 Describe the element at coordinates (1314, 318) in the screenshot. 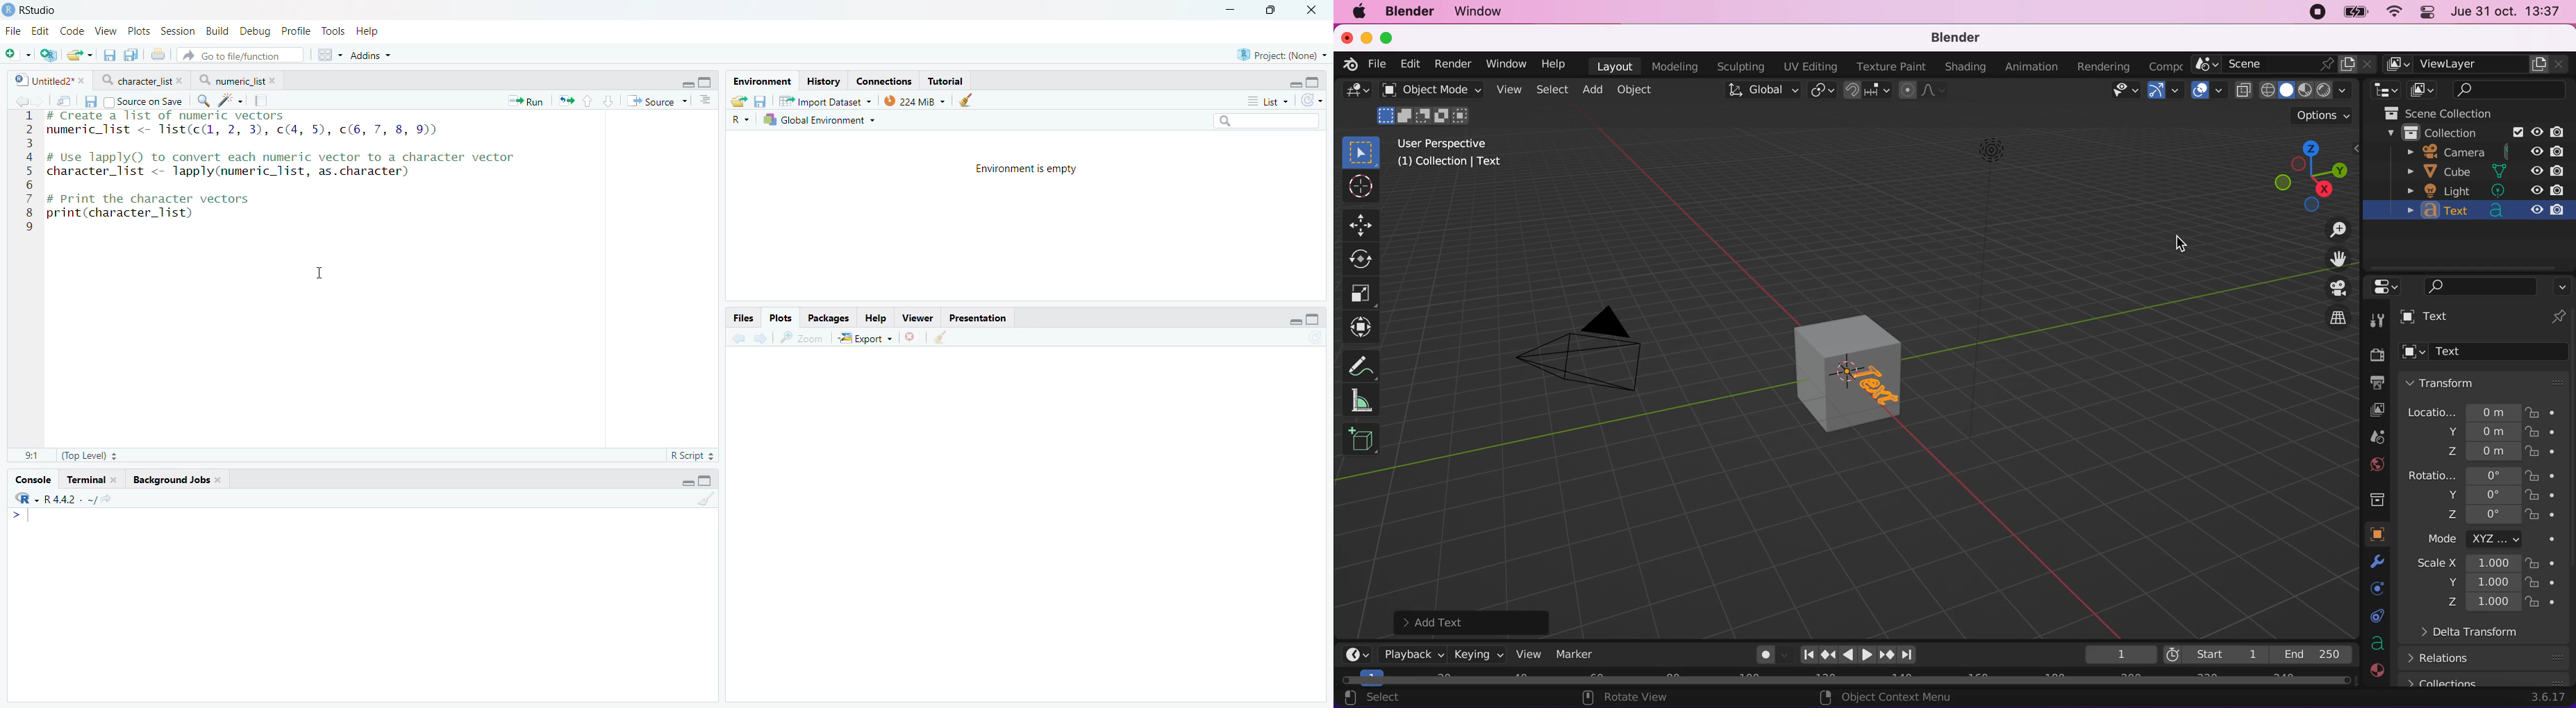

I see `Full Height` at that location.